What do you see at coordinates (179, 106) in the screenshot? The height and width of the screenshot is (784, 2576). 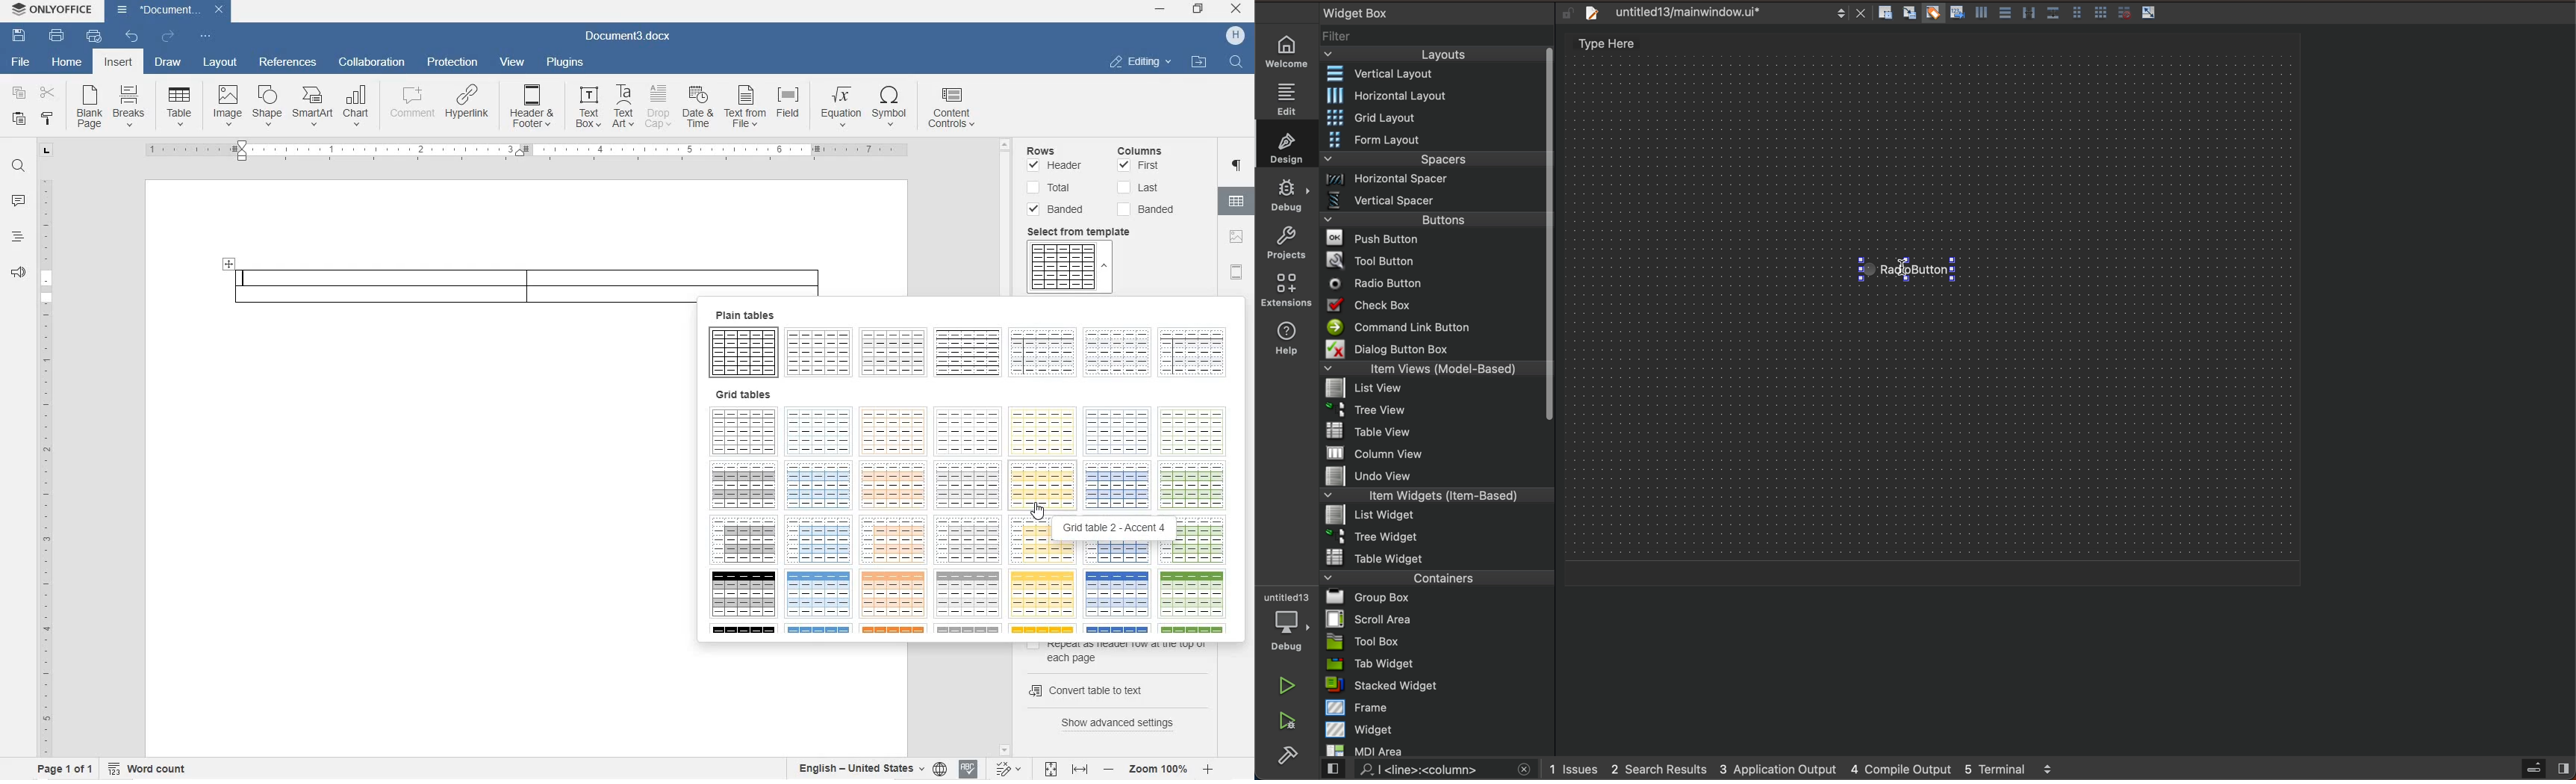 I see `insert table` at bounding box center [179, 106].